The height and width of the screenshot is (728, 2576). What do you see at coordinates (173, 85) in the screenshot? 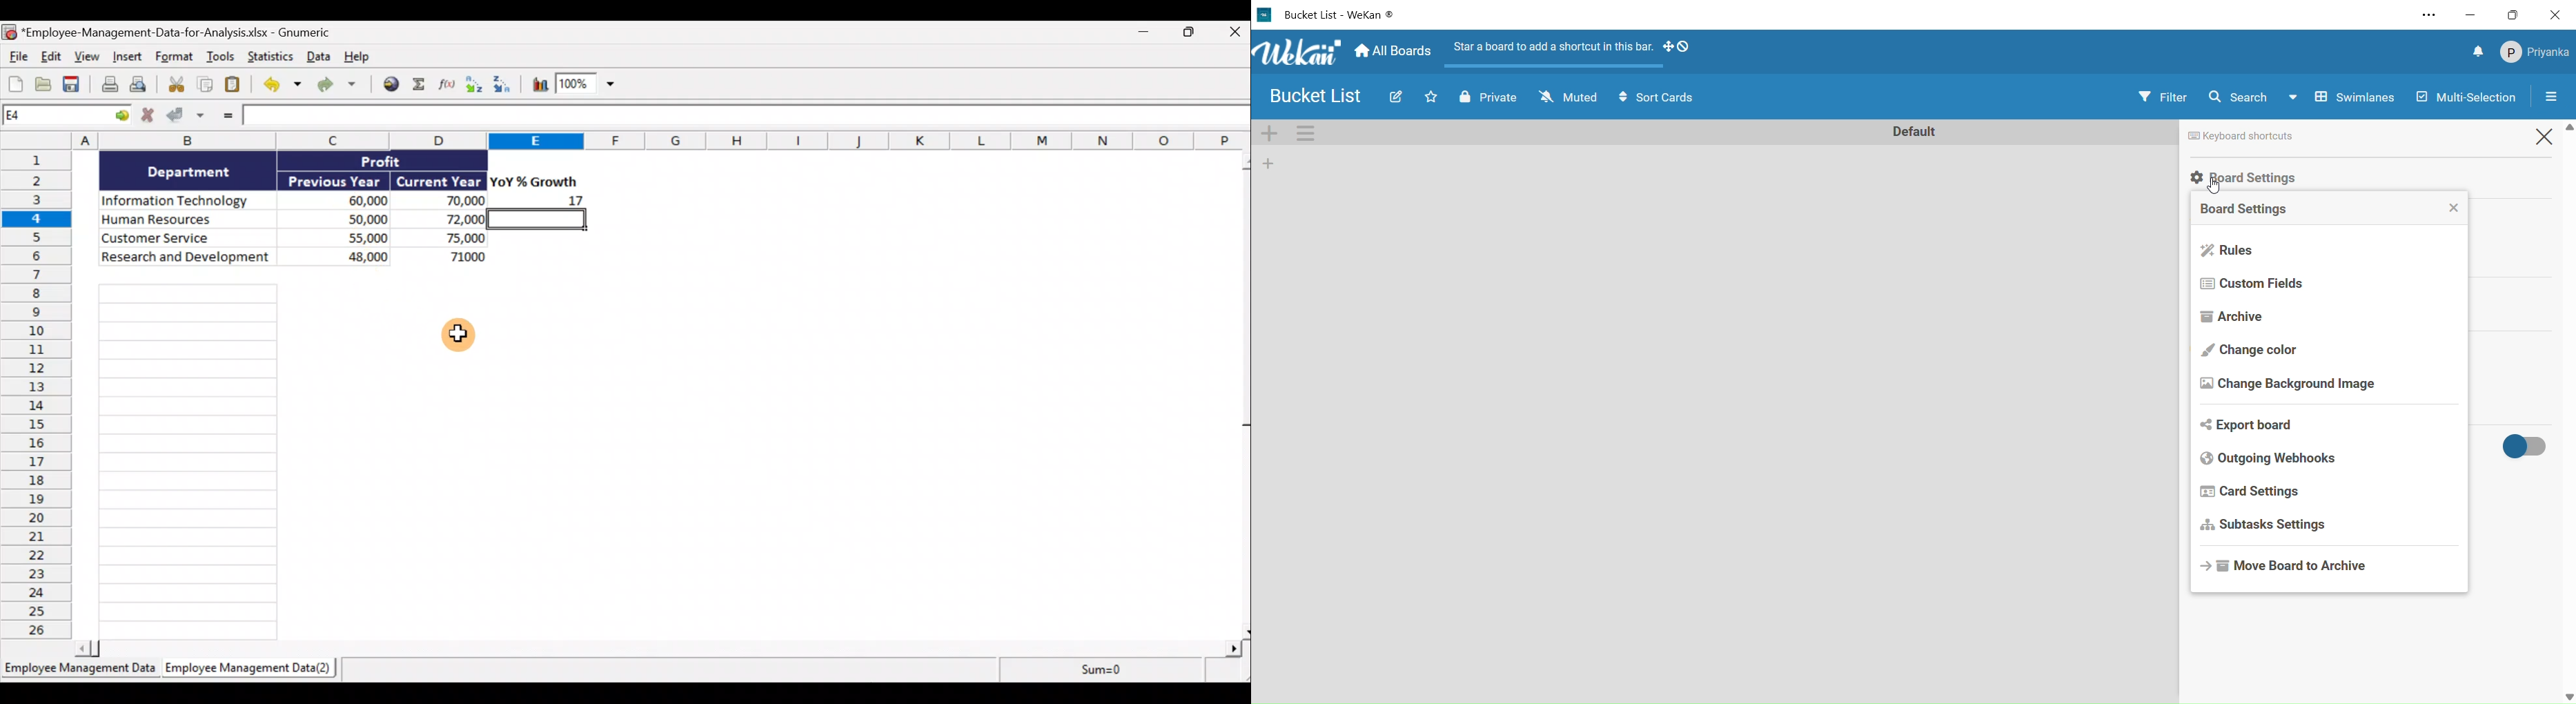
I see `Cut selection` at bounding box center [173, 85].